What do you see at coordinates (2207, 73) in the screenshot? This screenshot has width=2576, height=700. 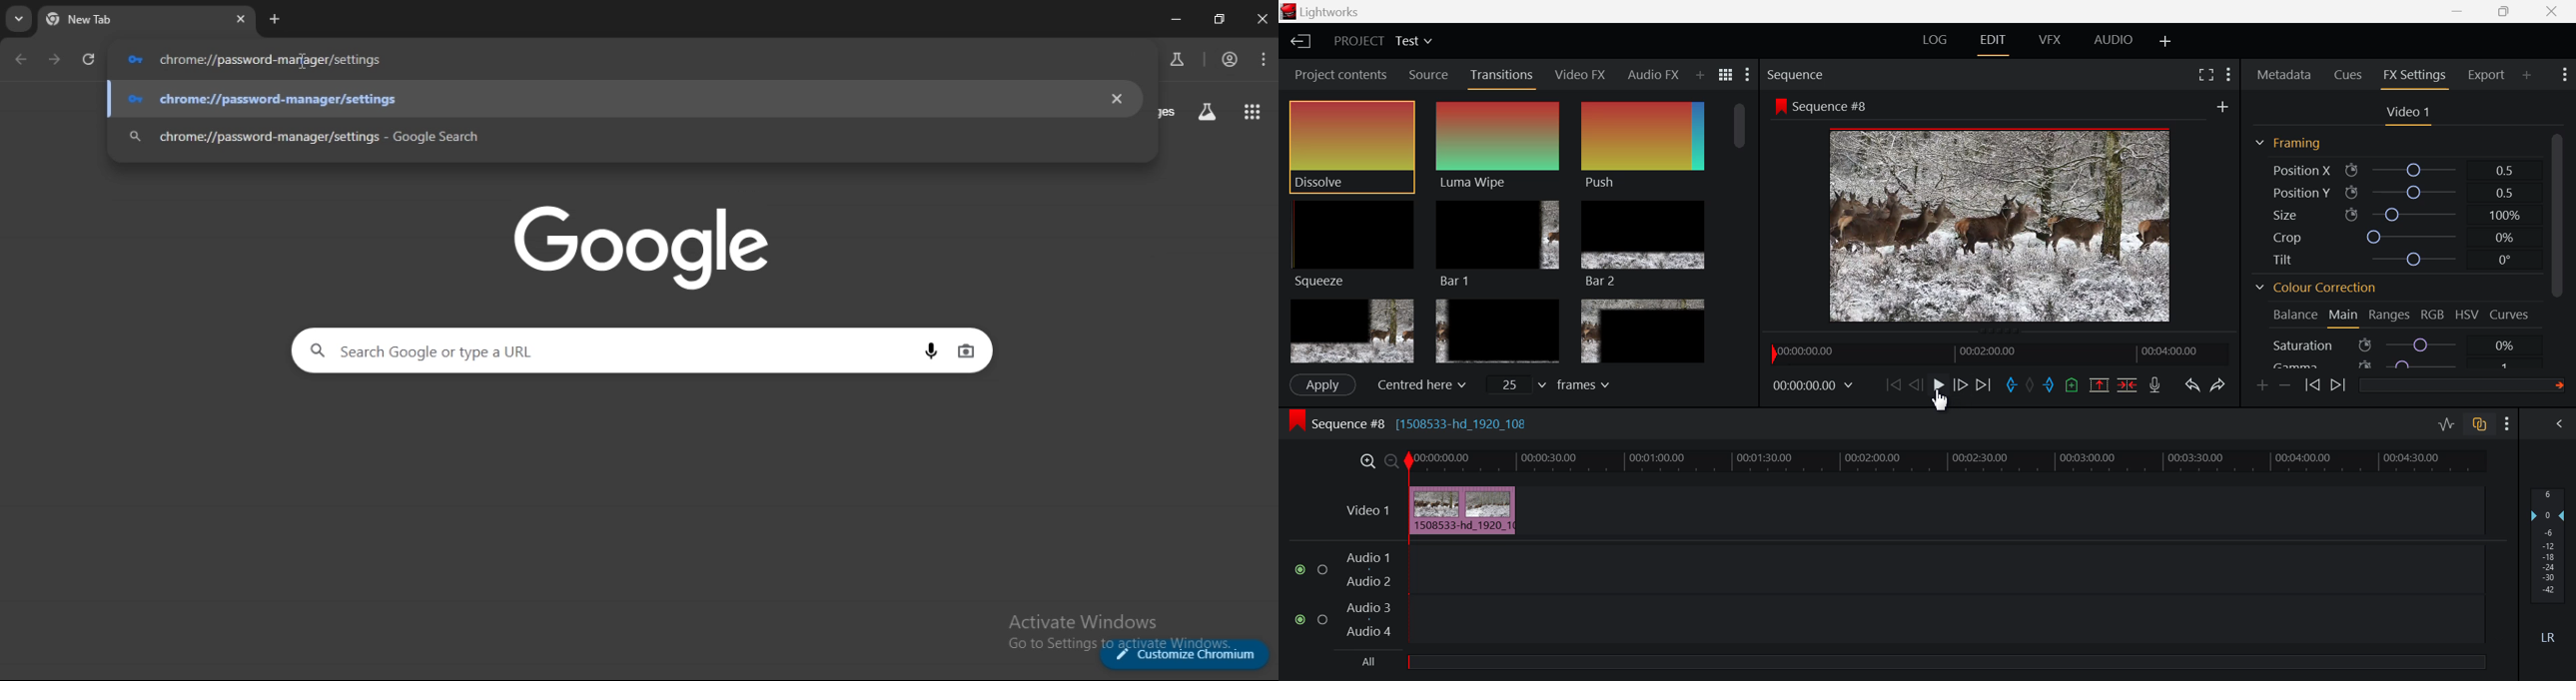 I see `Full Screen` at bounding box center [2207, 73].